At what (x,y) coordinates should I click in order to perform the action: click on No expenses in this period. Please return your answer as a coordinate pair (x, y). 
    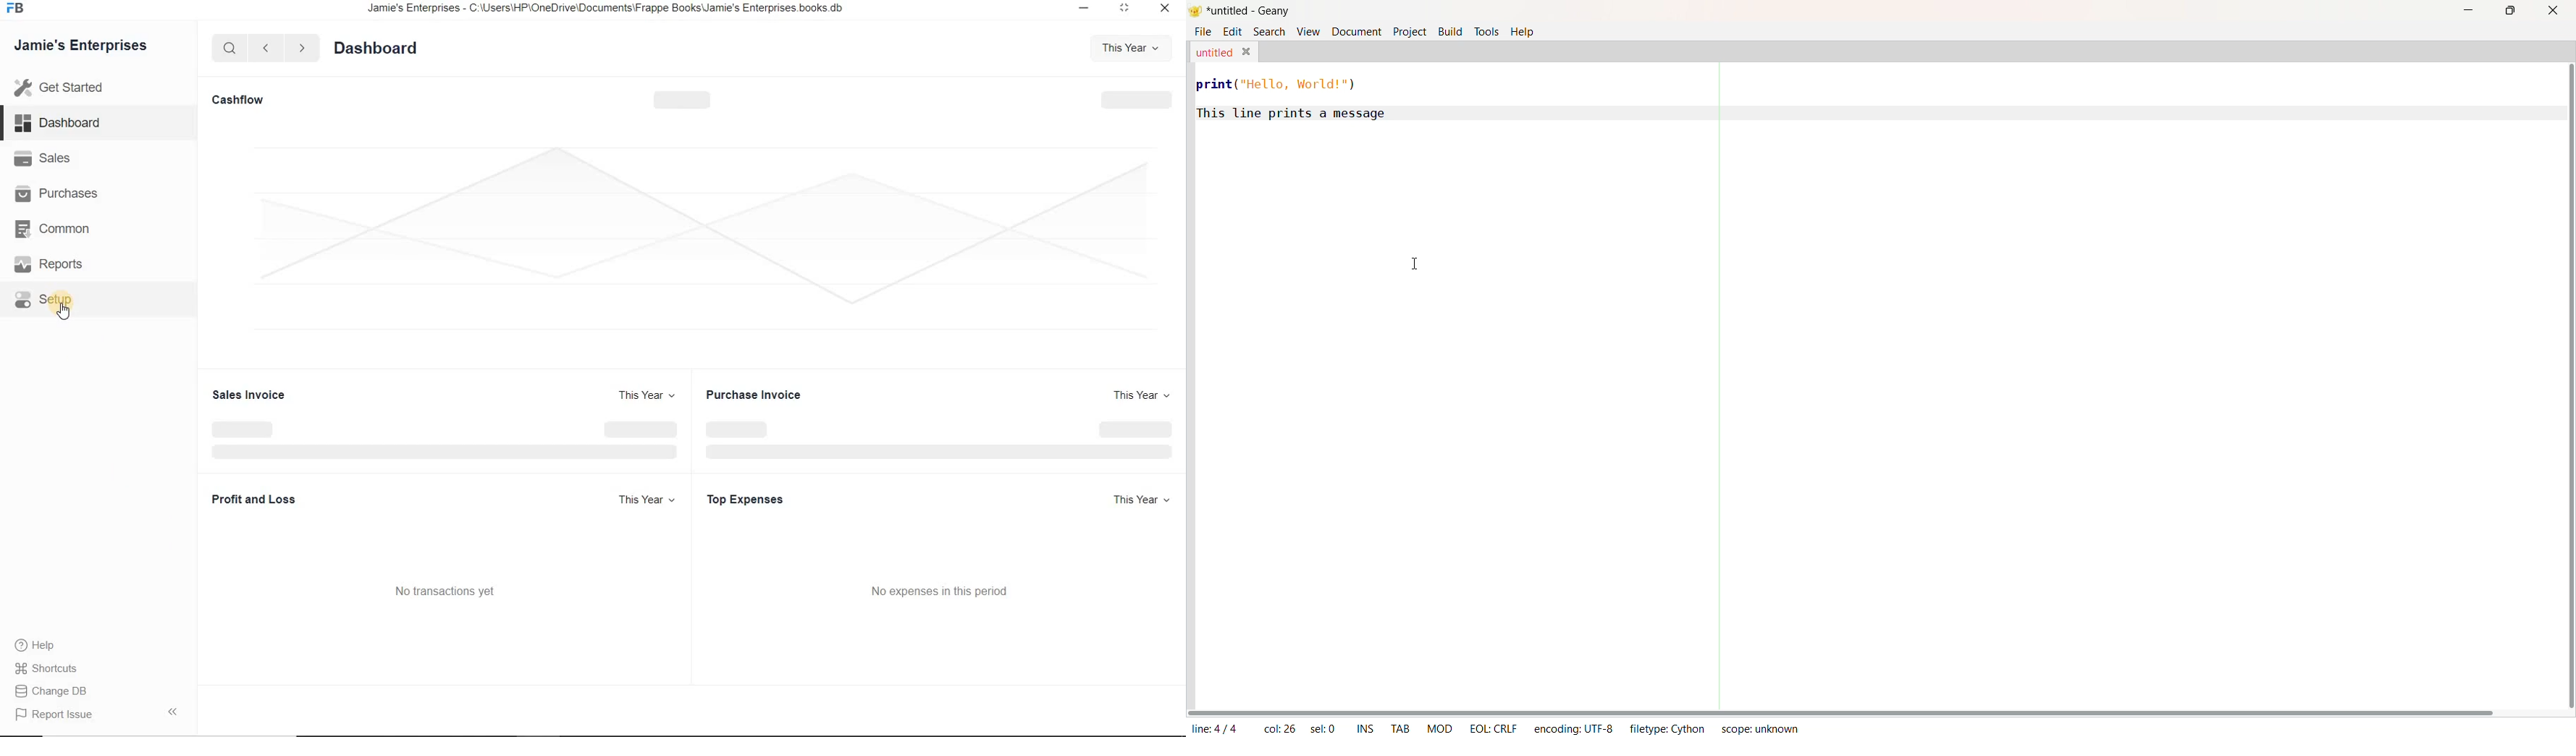
    Looking at the image, I should click on (943, 589).